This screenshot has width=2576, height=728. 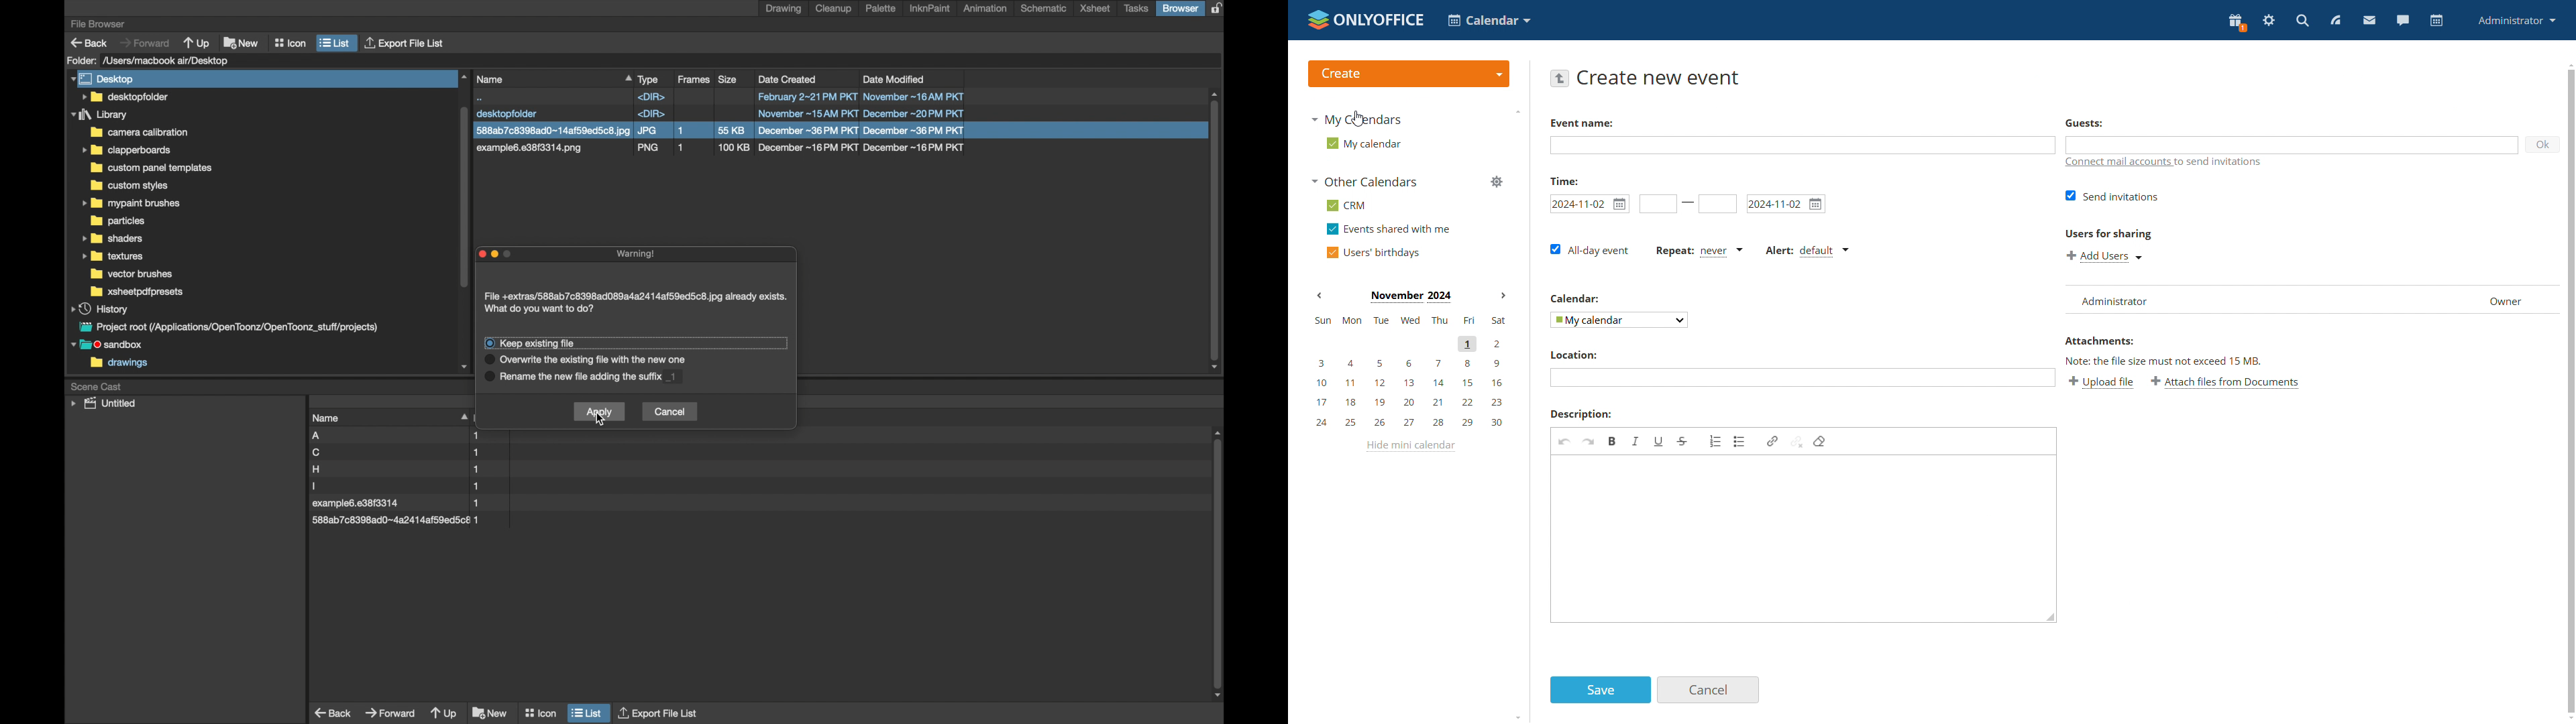 What do you see at coordinates (1717, 204) in the screenshot?
I see `event end time` at bounding box center [1717, 204].